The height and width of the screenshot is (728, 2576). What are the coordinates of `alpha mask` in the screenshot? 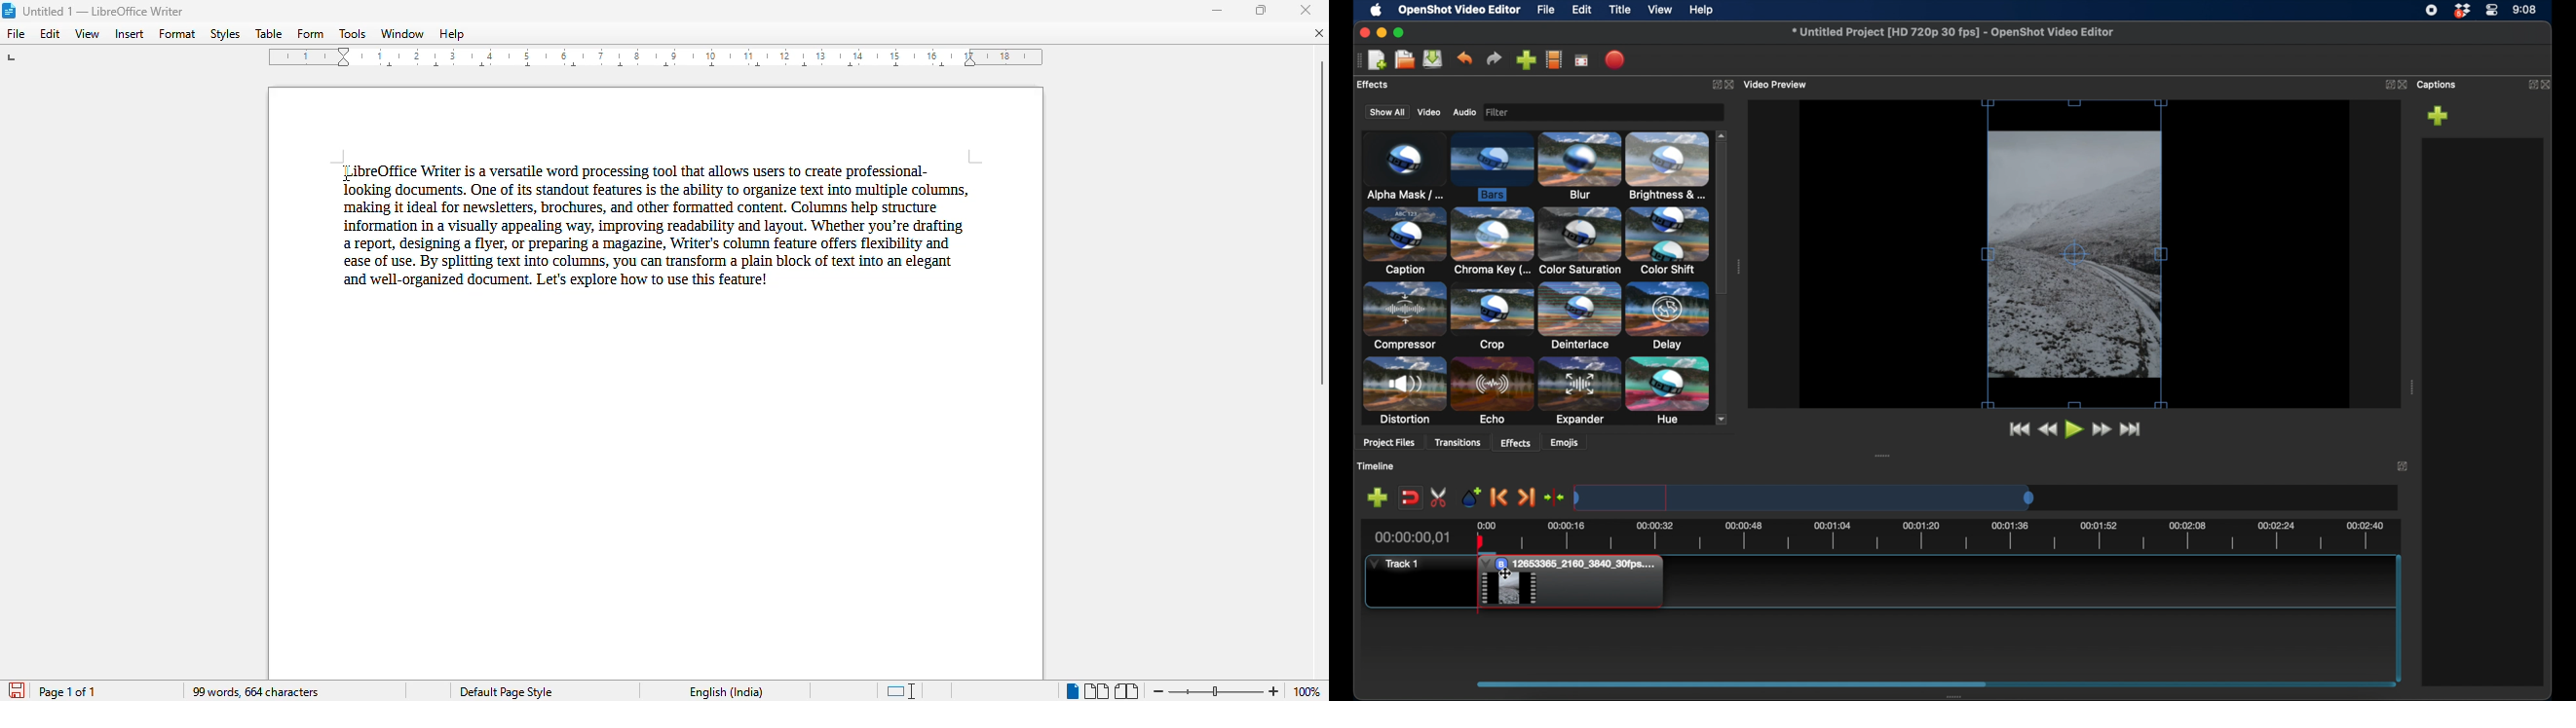 It's located at (1402, 164).